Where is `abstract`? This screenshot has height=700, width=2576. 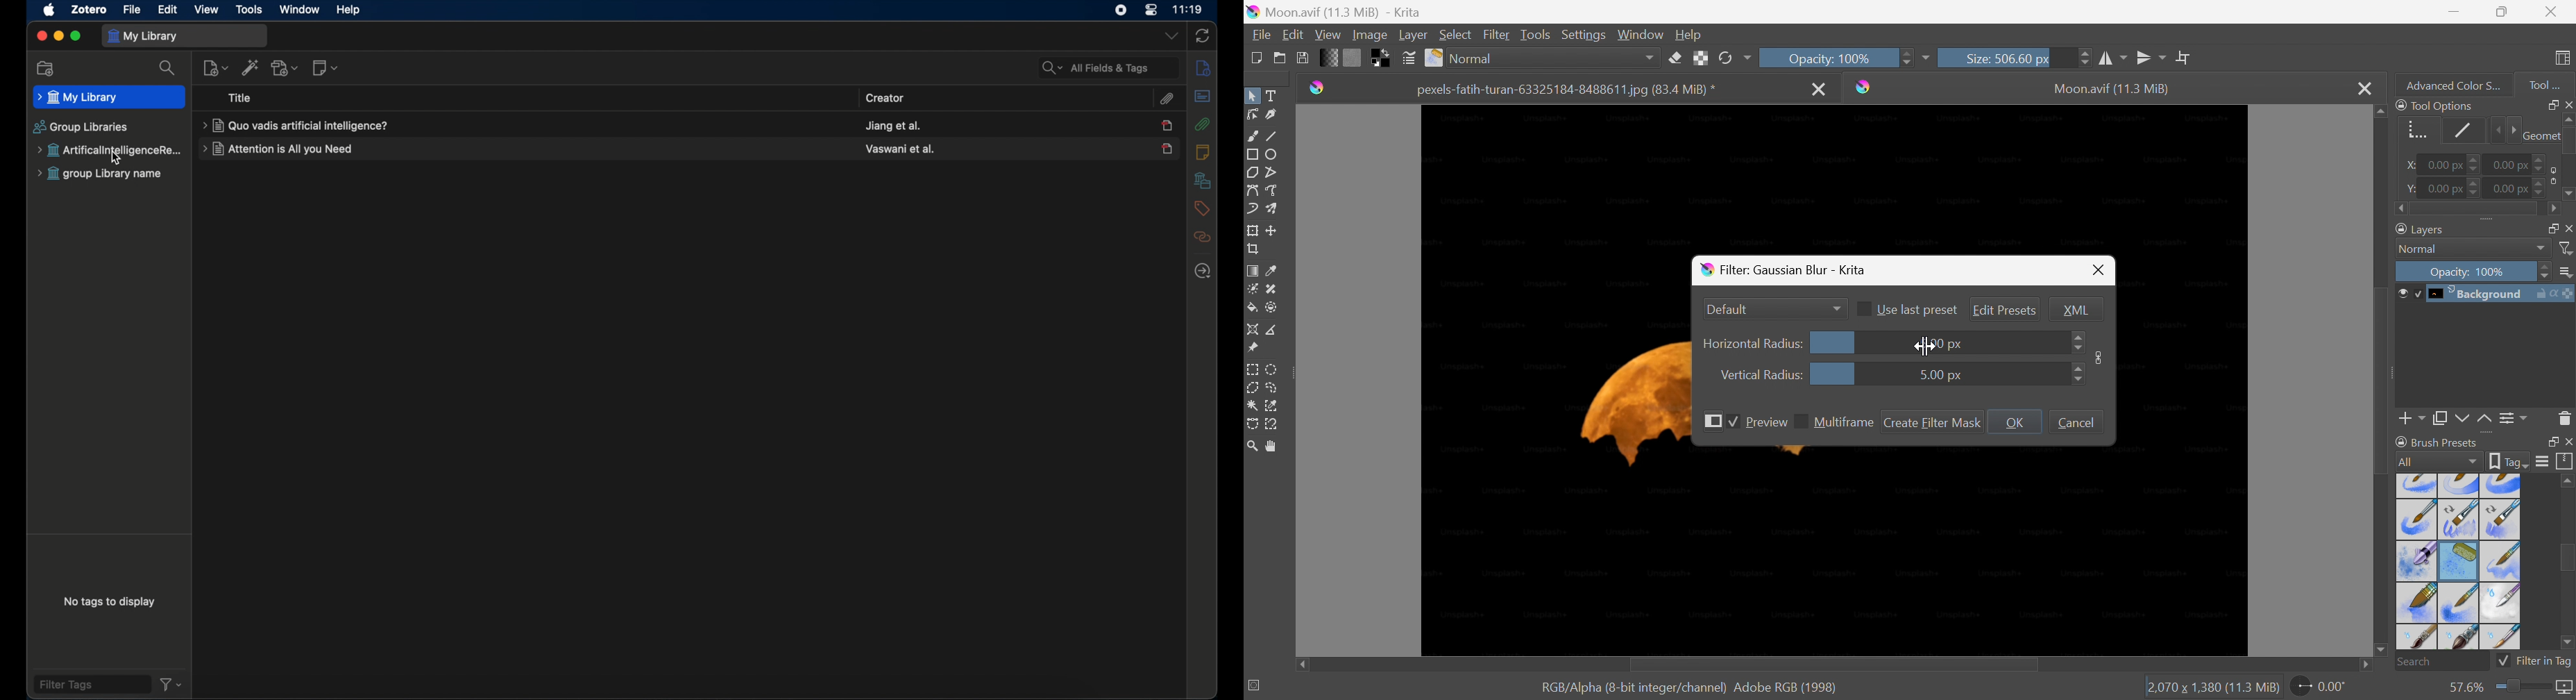
abstract is located at coordinates (1201, 96).